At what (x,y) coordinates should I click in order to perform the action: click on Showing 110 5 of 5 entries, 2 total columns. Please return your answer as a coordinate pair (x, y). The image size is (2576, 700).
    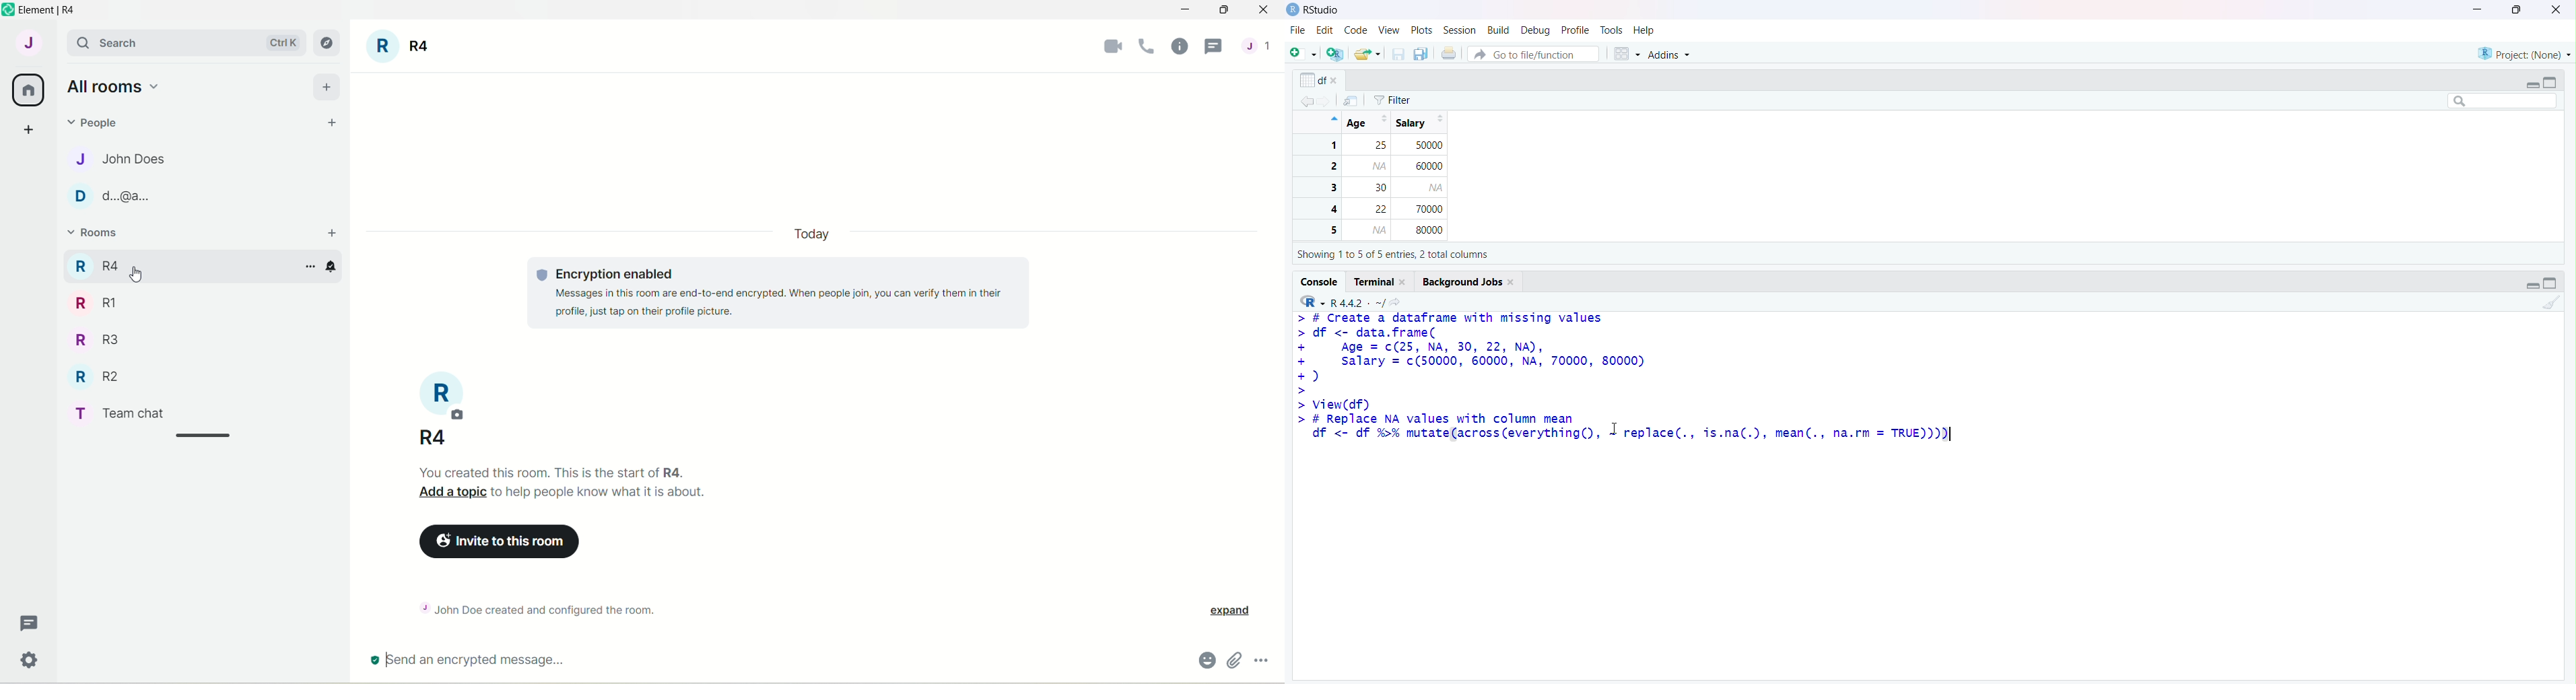
    Looking at the image, I should click on (1391, 257).